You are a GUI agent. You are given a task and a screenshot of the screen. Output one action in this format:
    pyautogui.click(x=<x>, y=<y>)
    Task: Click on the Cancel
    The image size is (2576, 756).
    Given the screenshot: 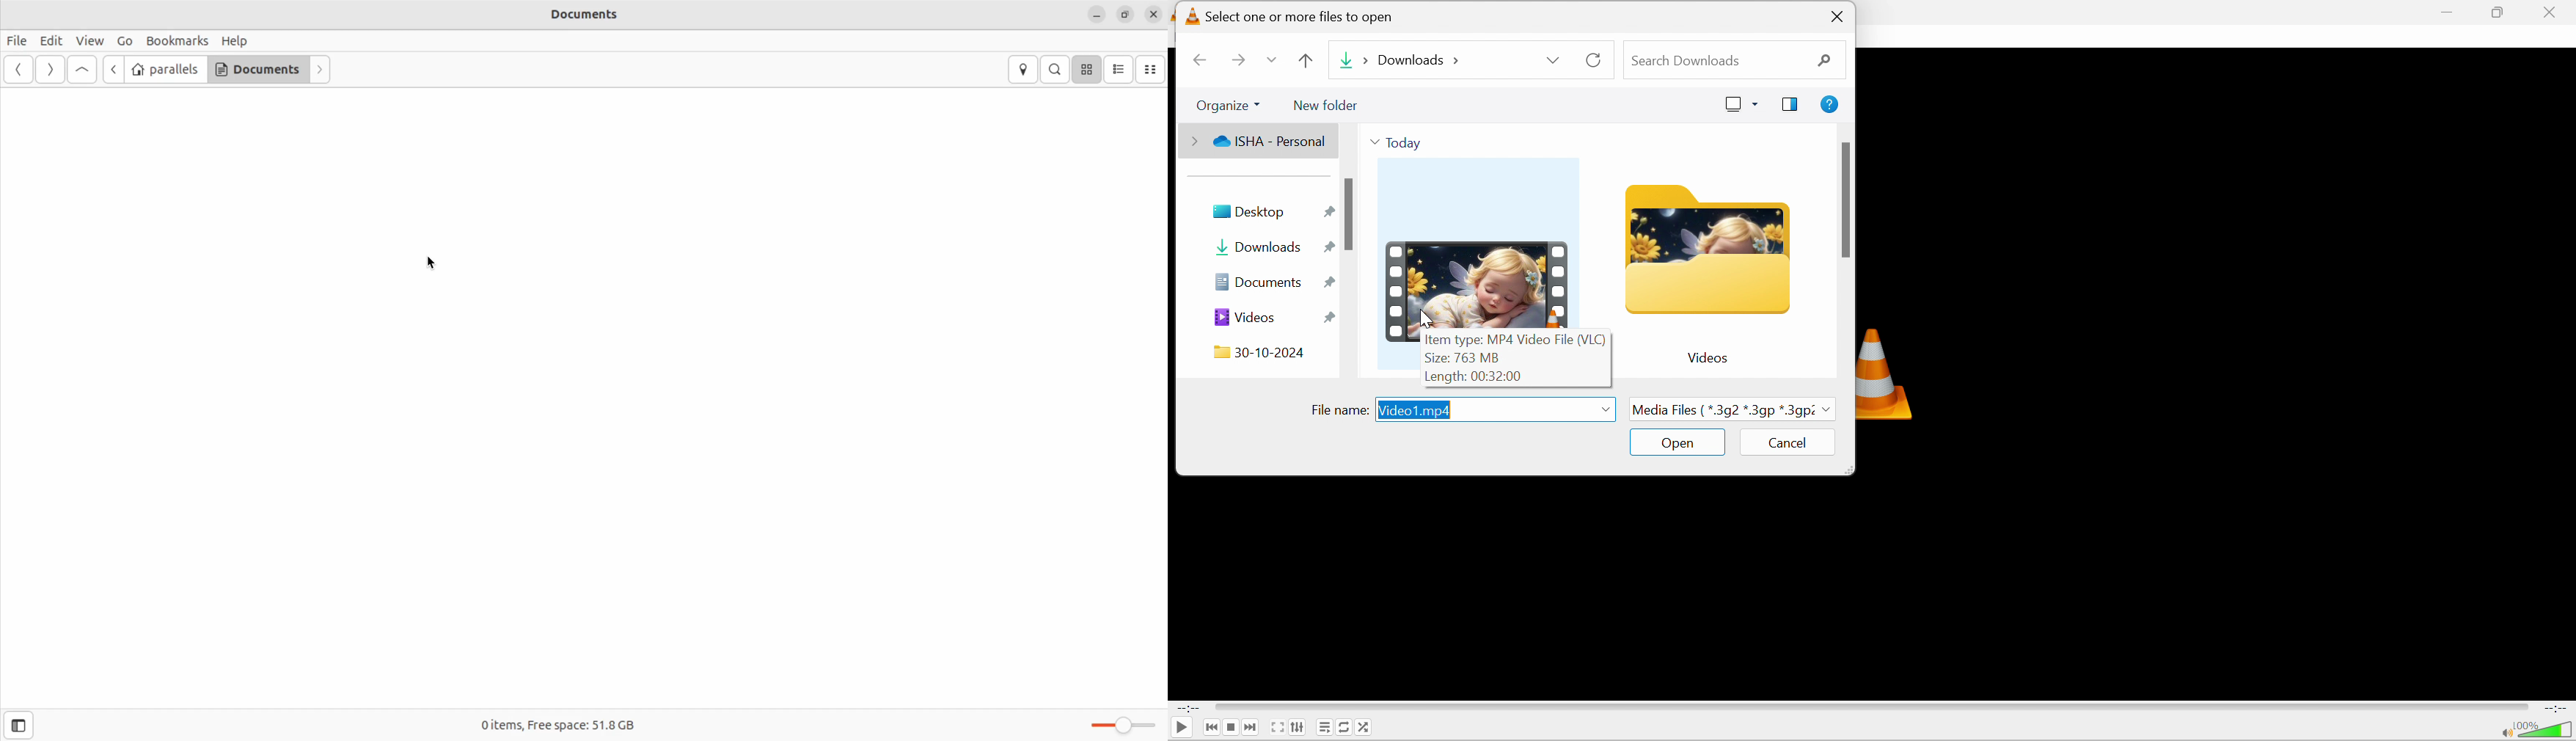 What is the action you would take?
    pyautogui.click(x=1789, y=441)
    